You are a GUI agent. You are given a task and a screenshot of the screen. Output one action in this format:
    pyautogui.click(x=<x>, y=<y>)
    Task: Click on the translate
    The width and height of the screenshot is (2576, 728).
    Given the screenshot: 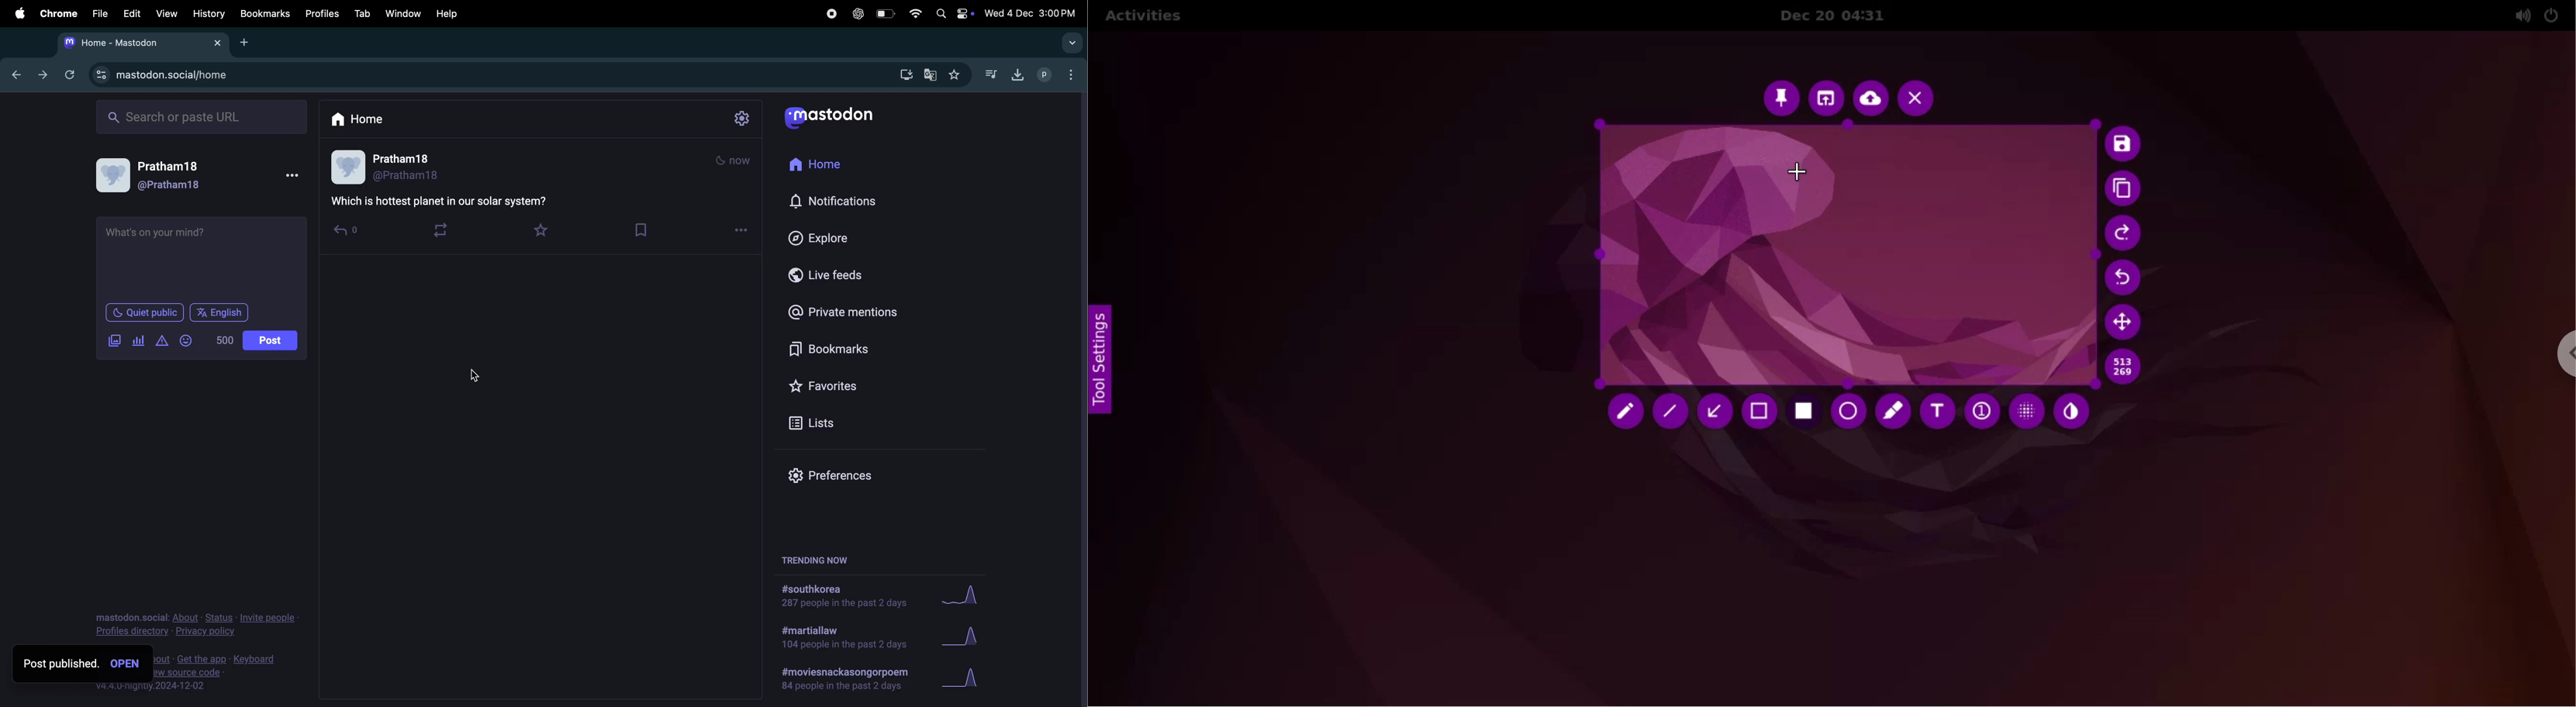 What is the action you would take?
    pyautogui.click(x=930, y=74)
    